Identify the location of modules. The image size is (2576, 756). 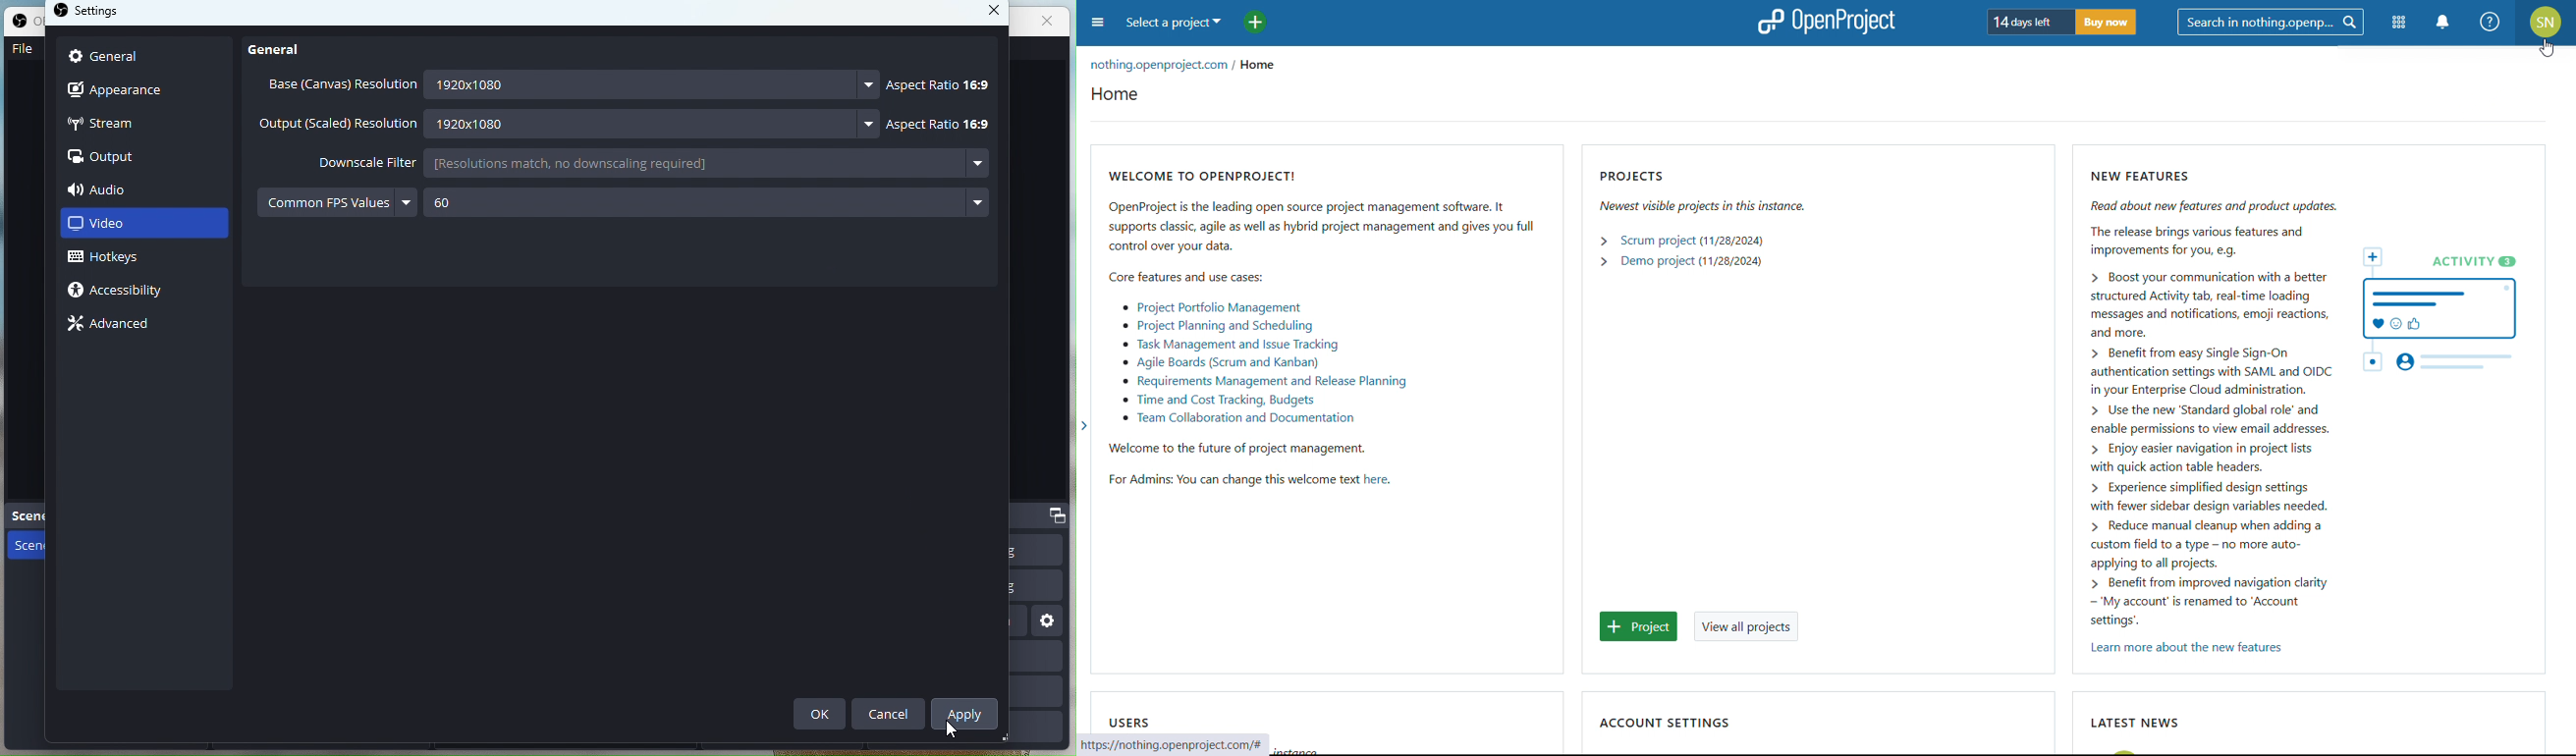
(2398, 23).